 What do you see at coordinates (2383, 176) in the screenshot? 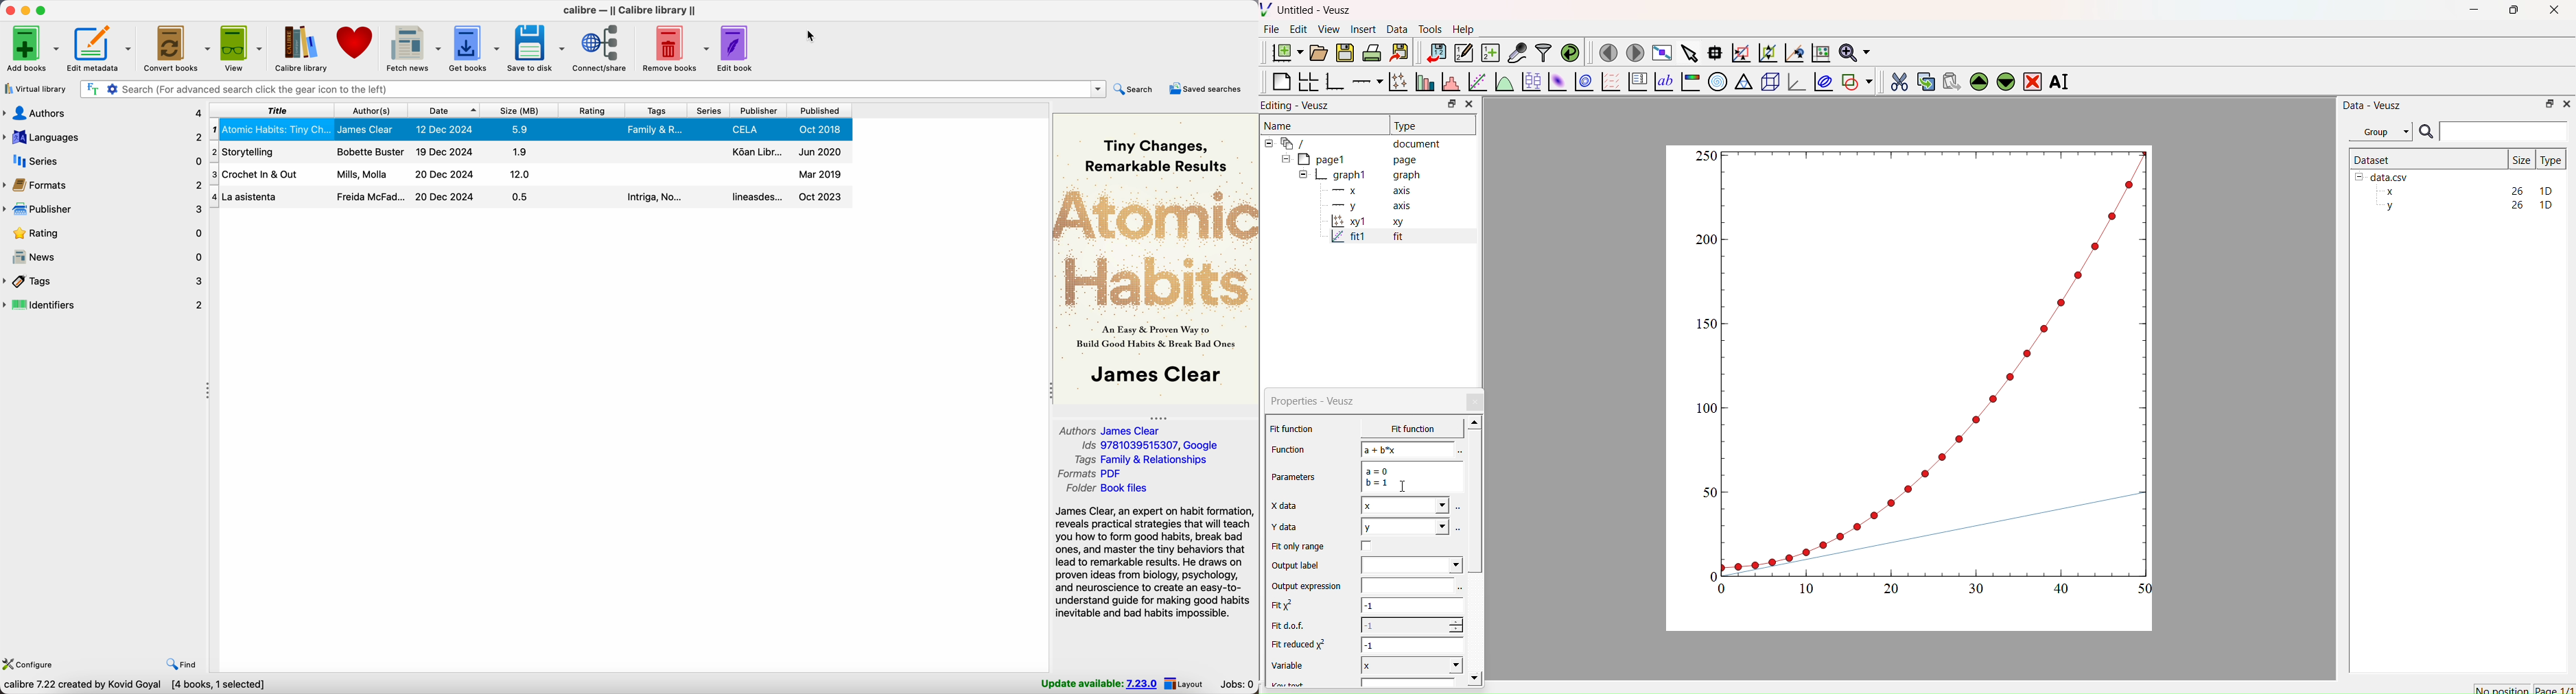
I see `data.csv` at bounding box center [2383, 176].